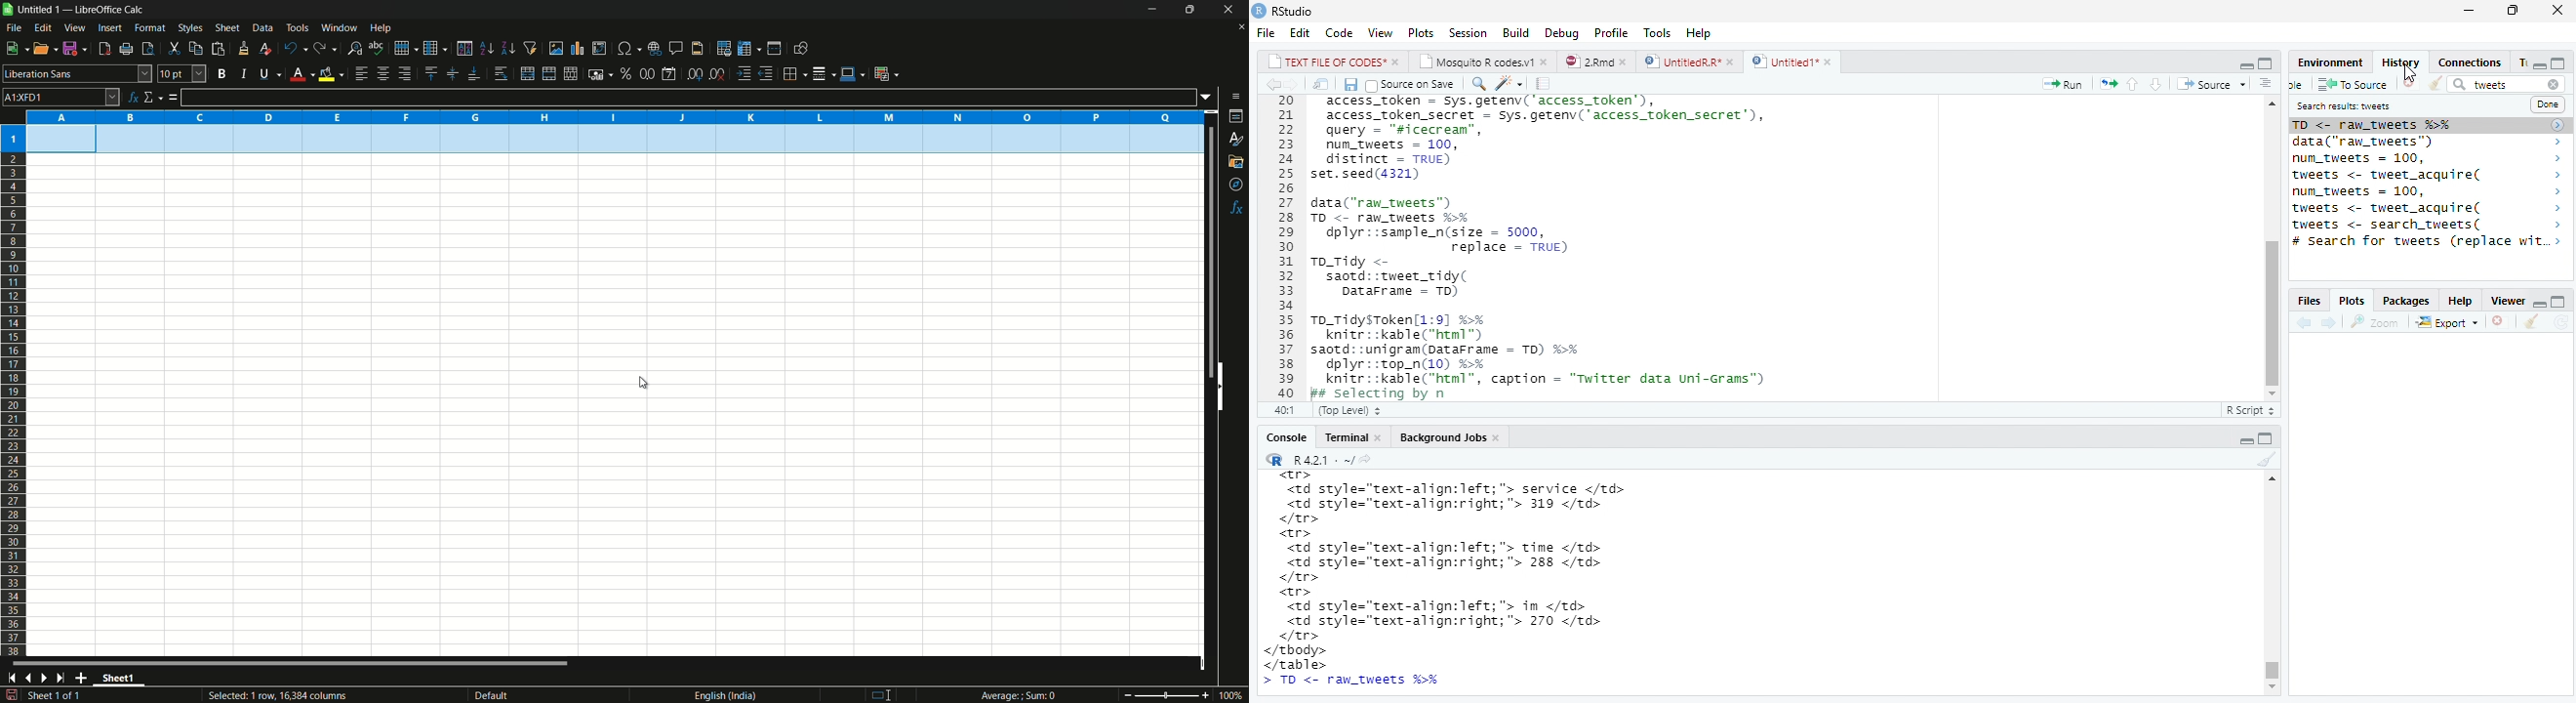 Image resolution: width=2576 pixels, height=728 pixels. Describe the element at coordinates (643, 383) in the screenshot. I see `cursor` at that location.